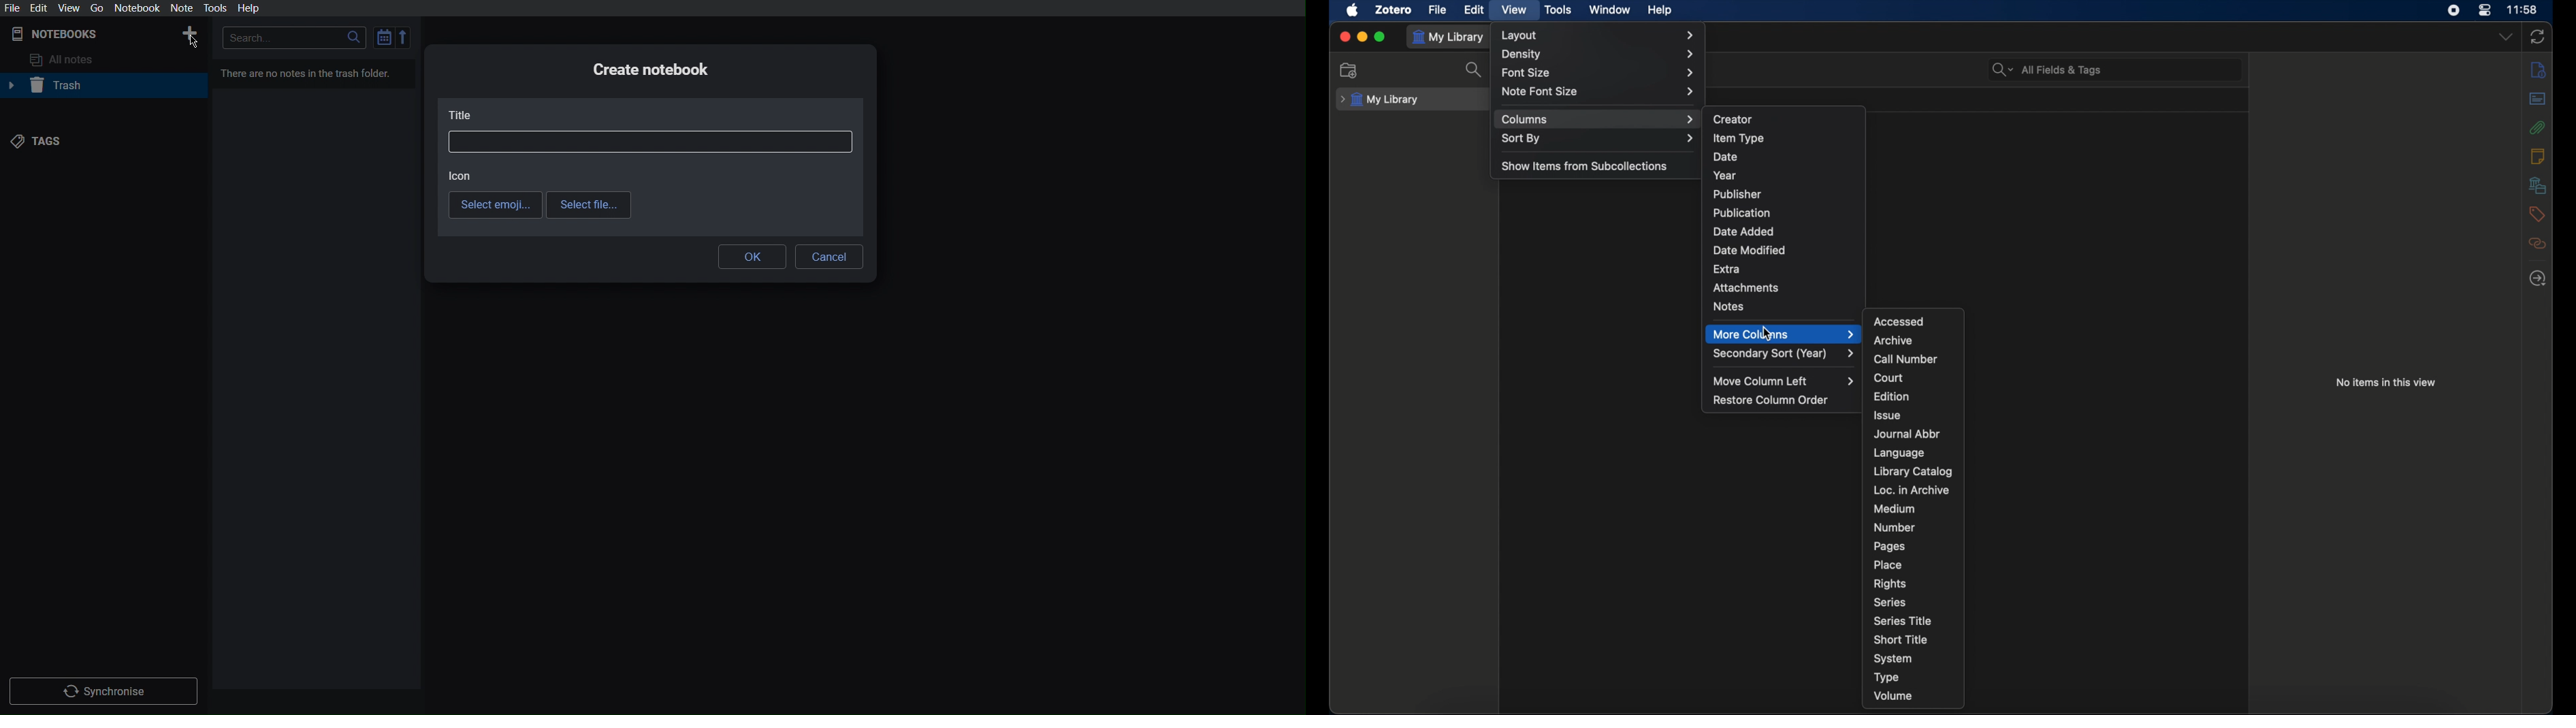 The width and height of the screenshot is (2576, 728). I want to click on font size, so click(1600, 72).